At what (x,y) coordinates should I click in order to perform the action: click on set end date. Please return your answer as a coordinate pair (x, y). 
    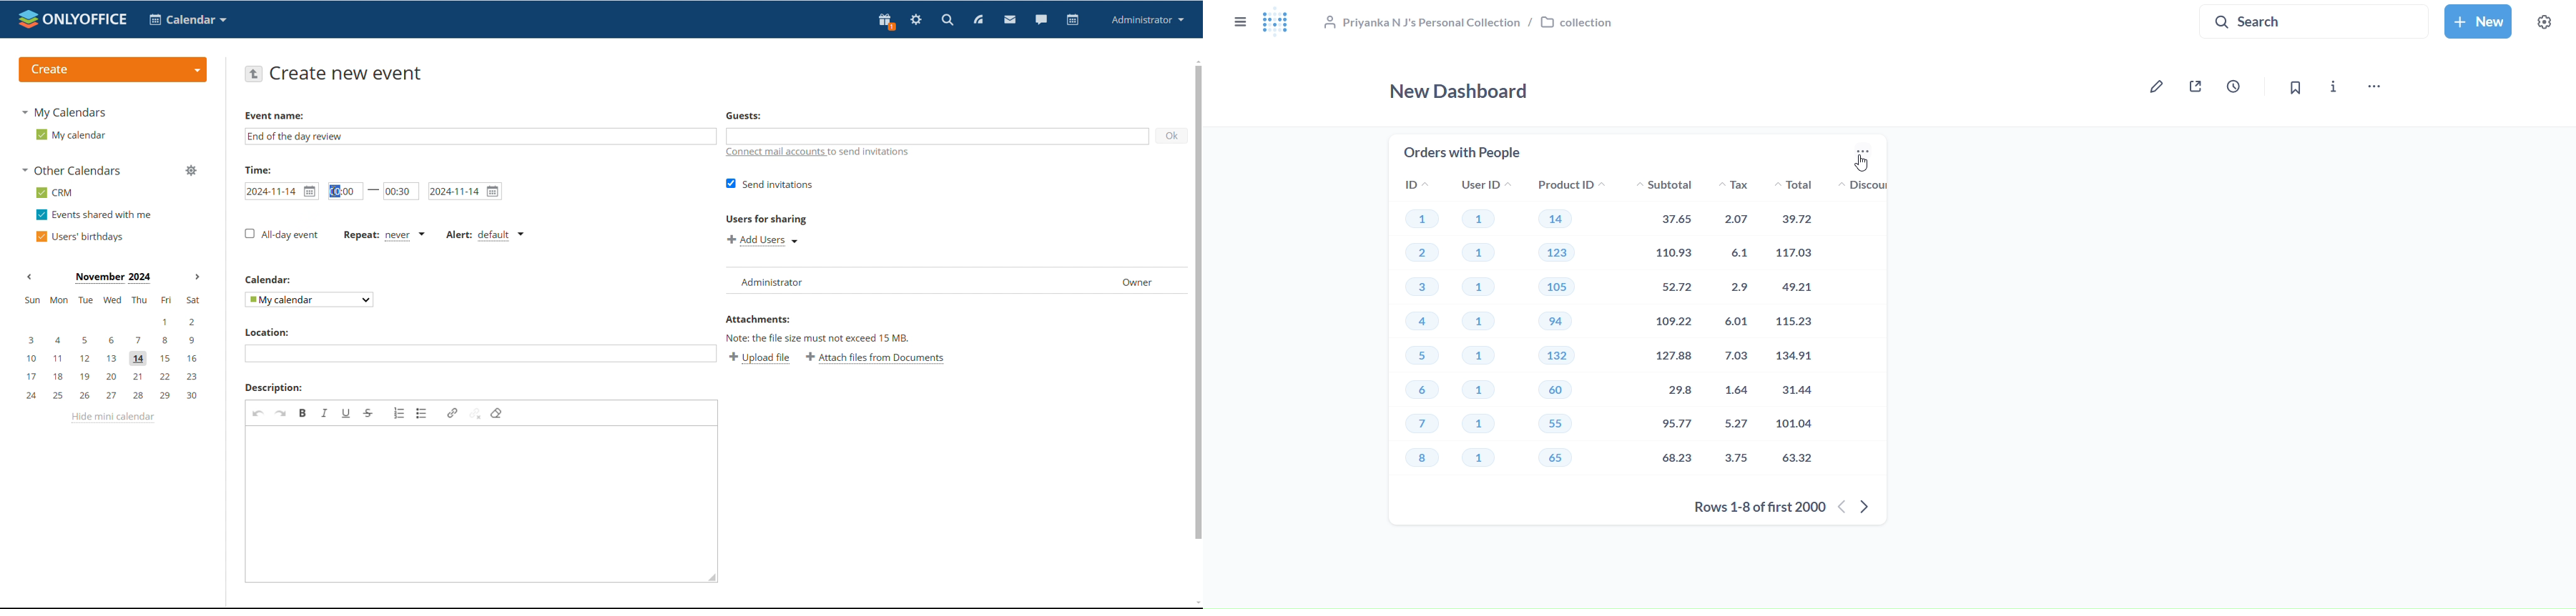
    Looking at the image, I should click on (466, 191).